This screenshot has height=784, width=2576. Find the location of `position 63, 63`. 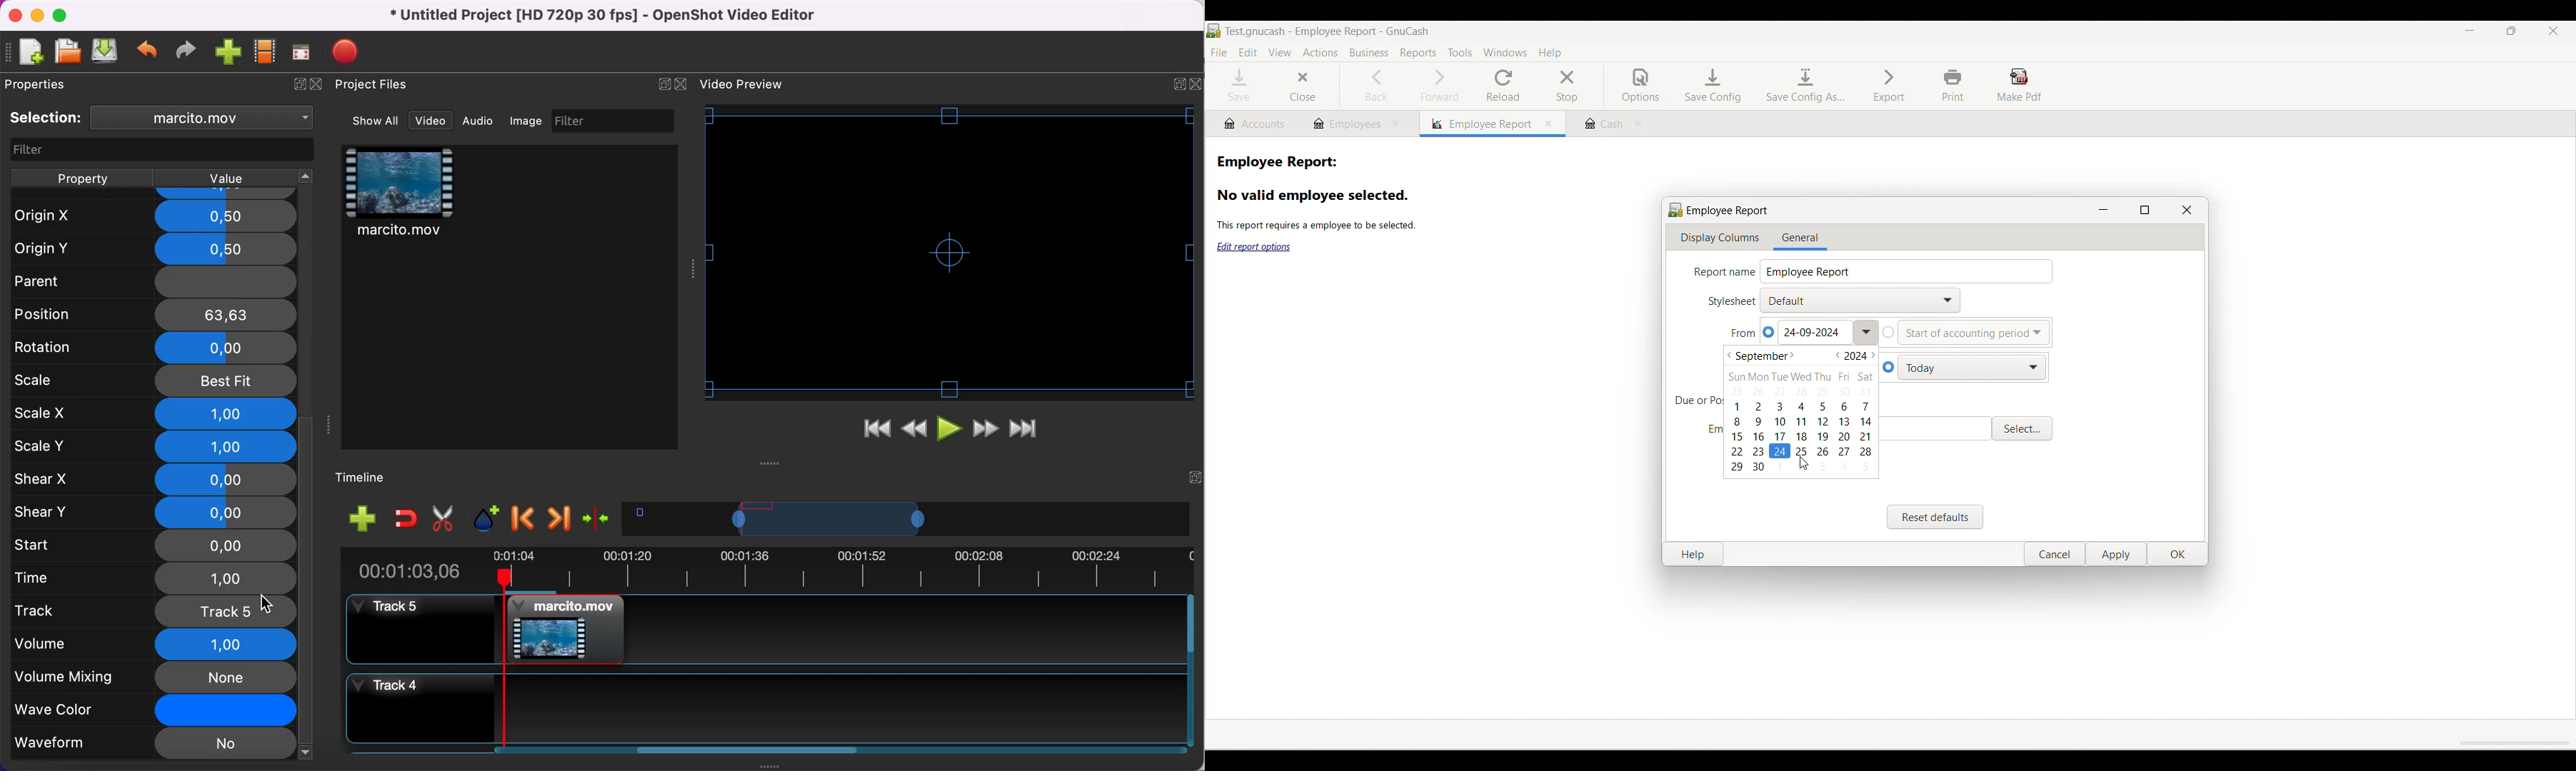

position 63, 63 is located at coordinates (156, 314).